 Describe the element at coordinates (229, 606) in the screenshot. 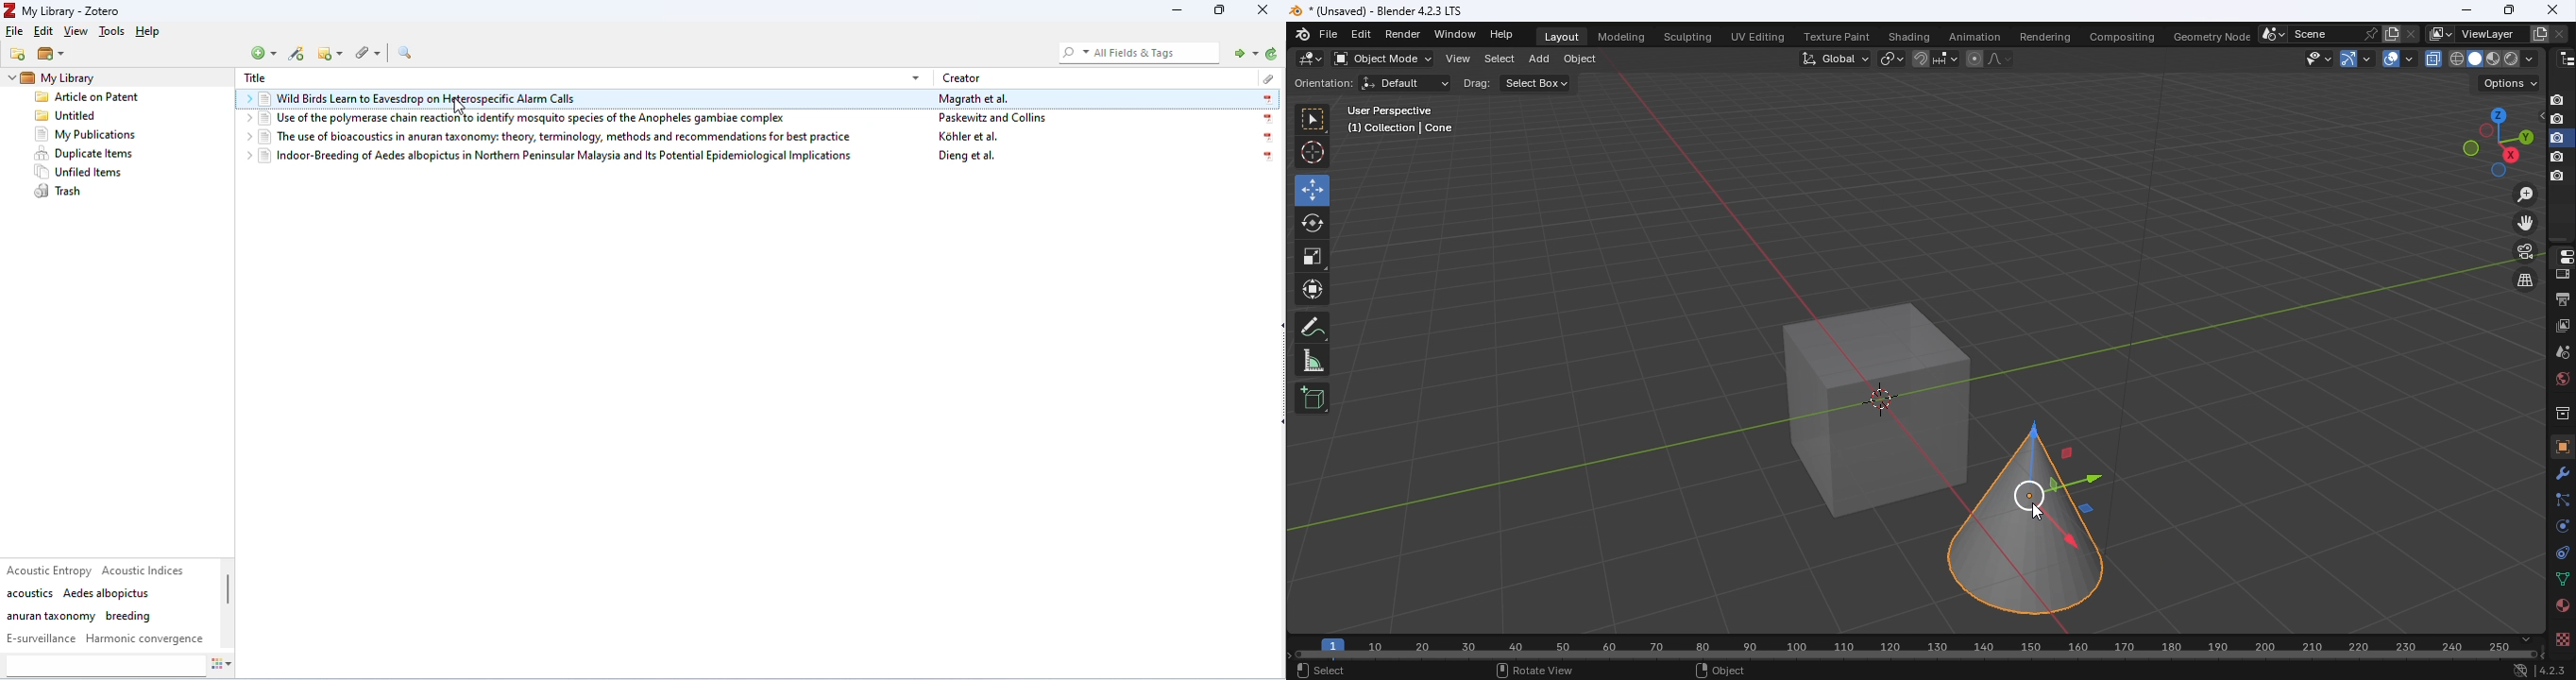

I see `vertical scroll bar` at that location.